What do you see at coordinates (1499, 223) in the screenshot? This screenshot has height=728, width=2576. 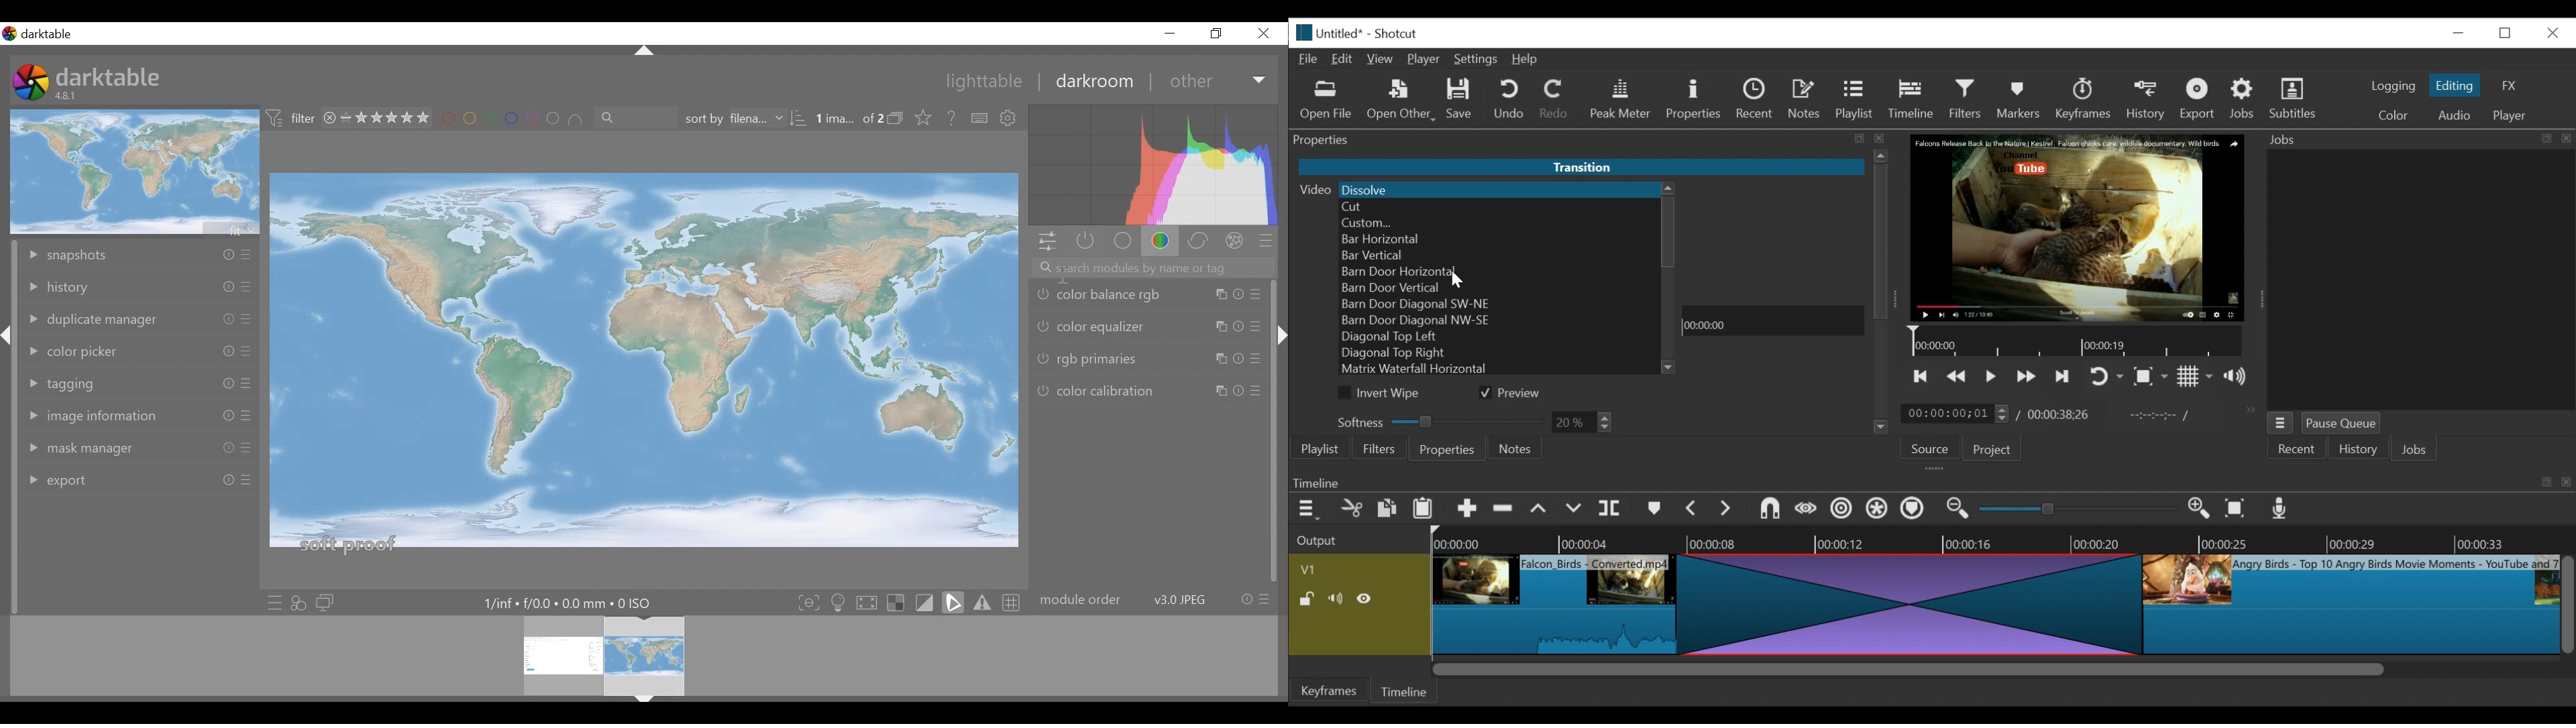 I see `Custom` at bounding box center [1499, 223].